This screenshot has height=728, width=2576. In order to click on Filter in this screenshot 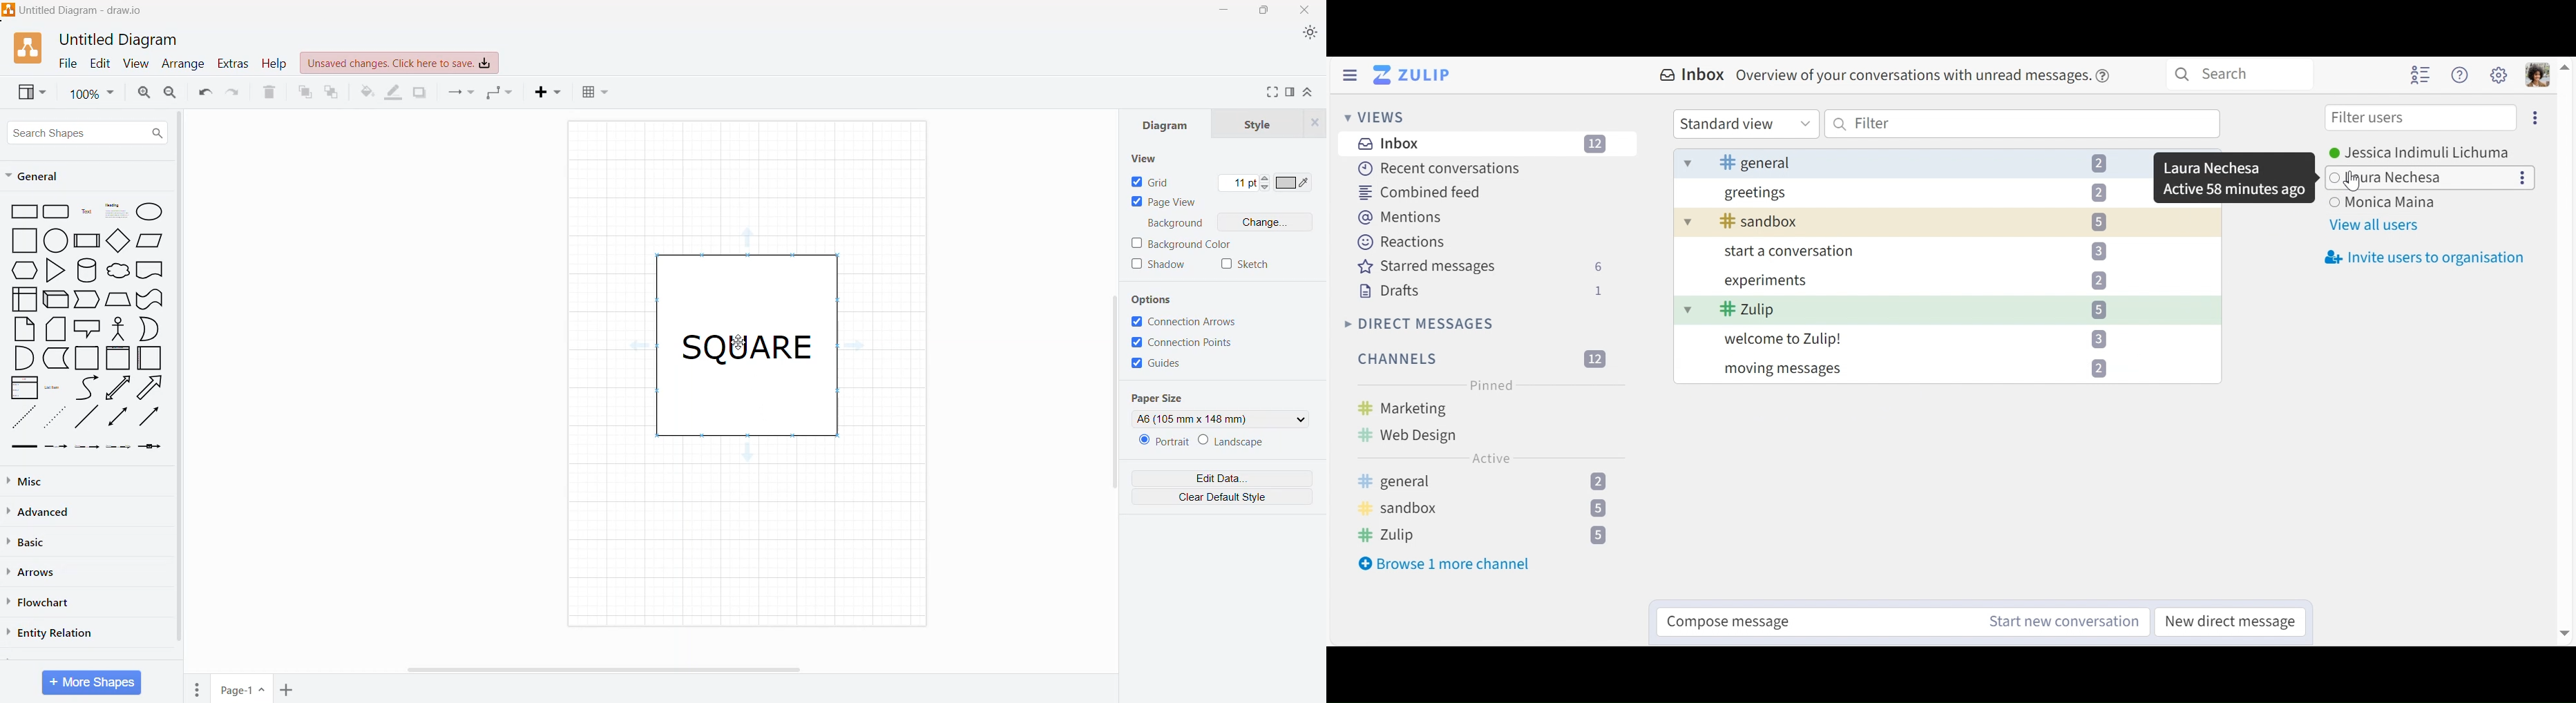, I will do `click(2023, 124)`.